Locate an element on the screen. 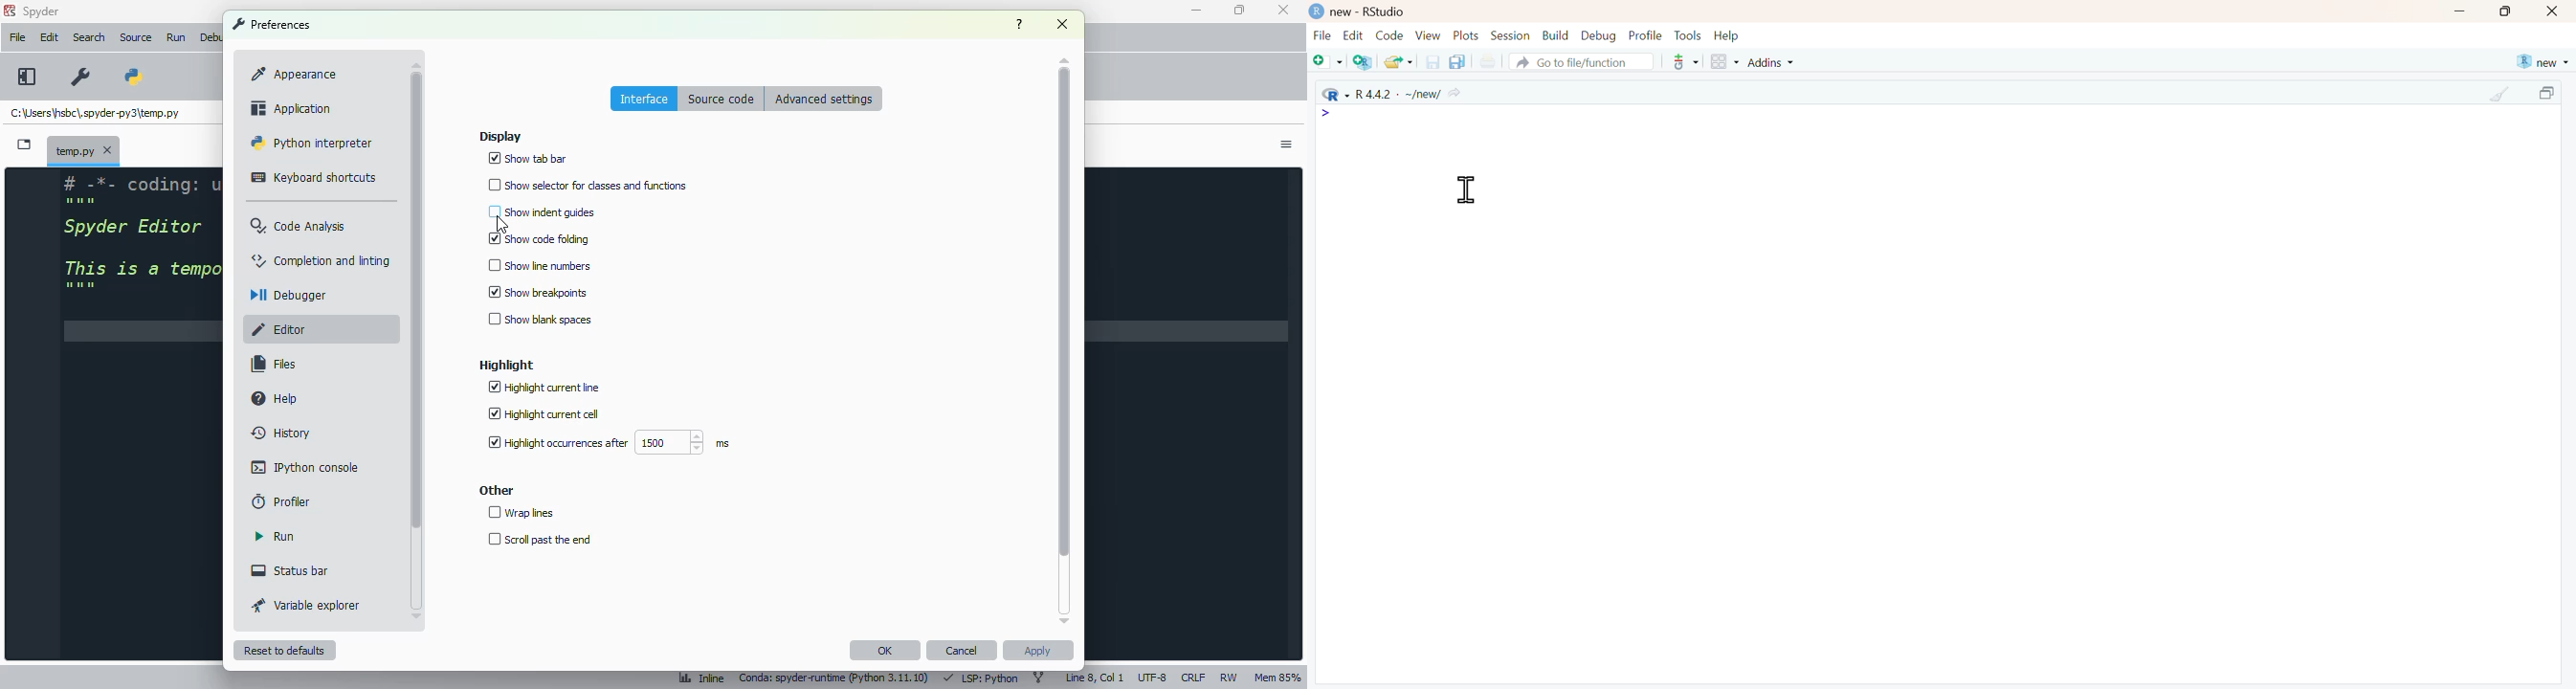  Print is located at coordinates (1491, 61).